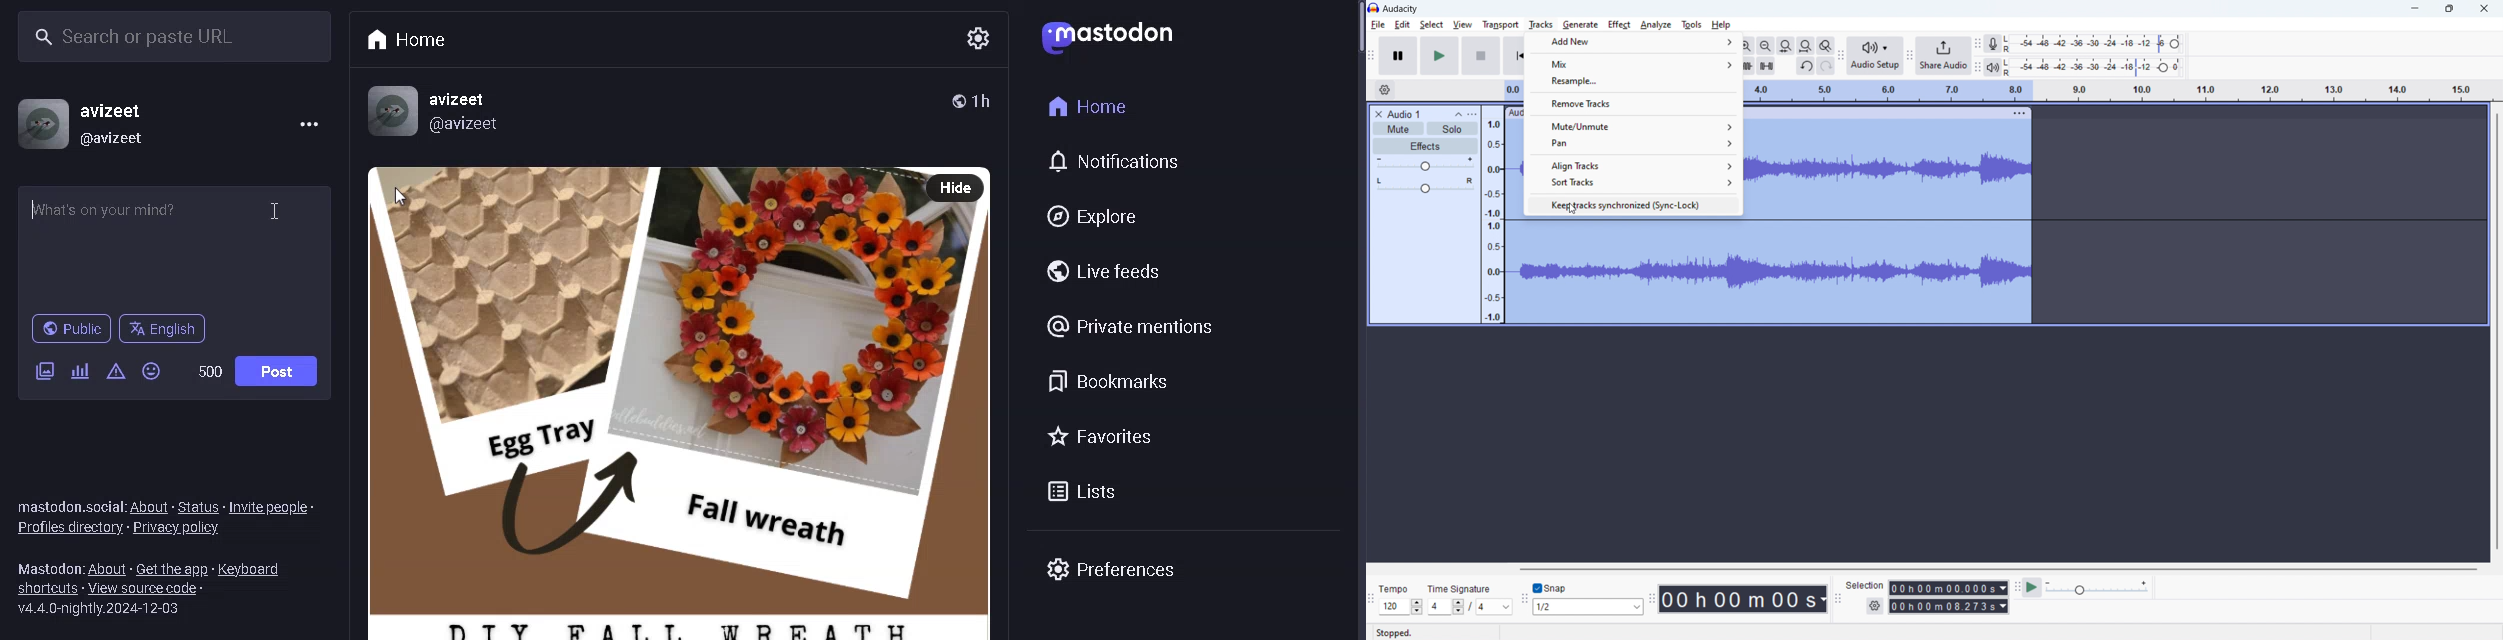 The height and width of the screenshot is (644, 2520). I want to click on start, so click(1439, 55).